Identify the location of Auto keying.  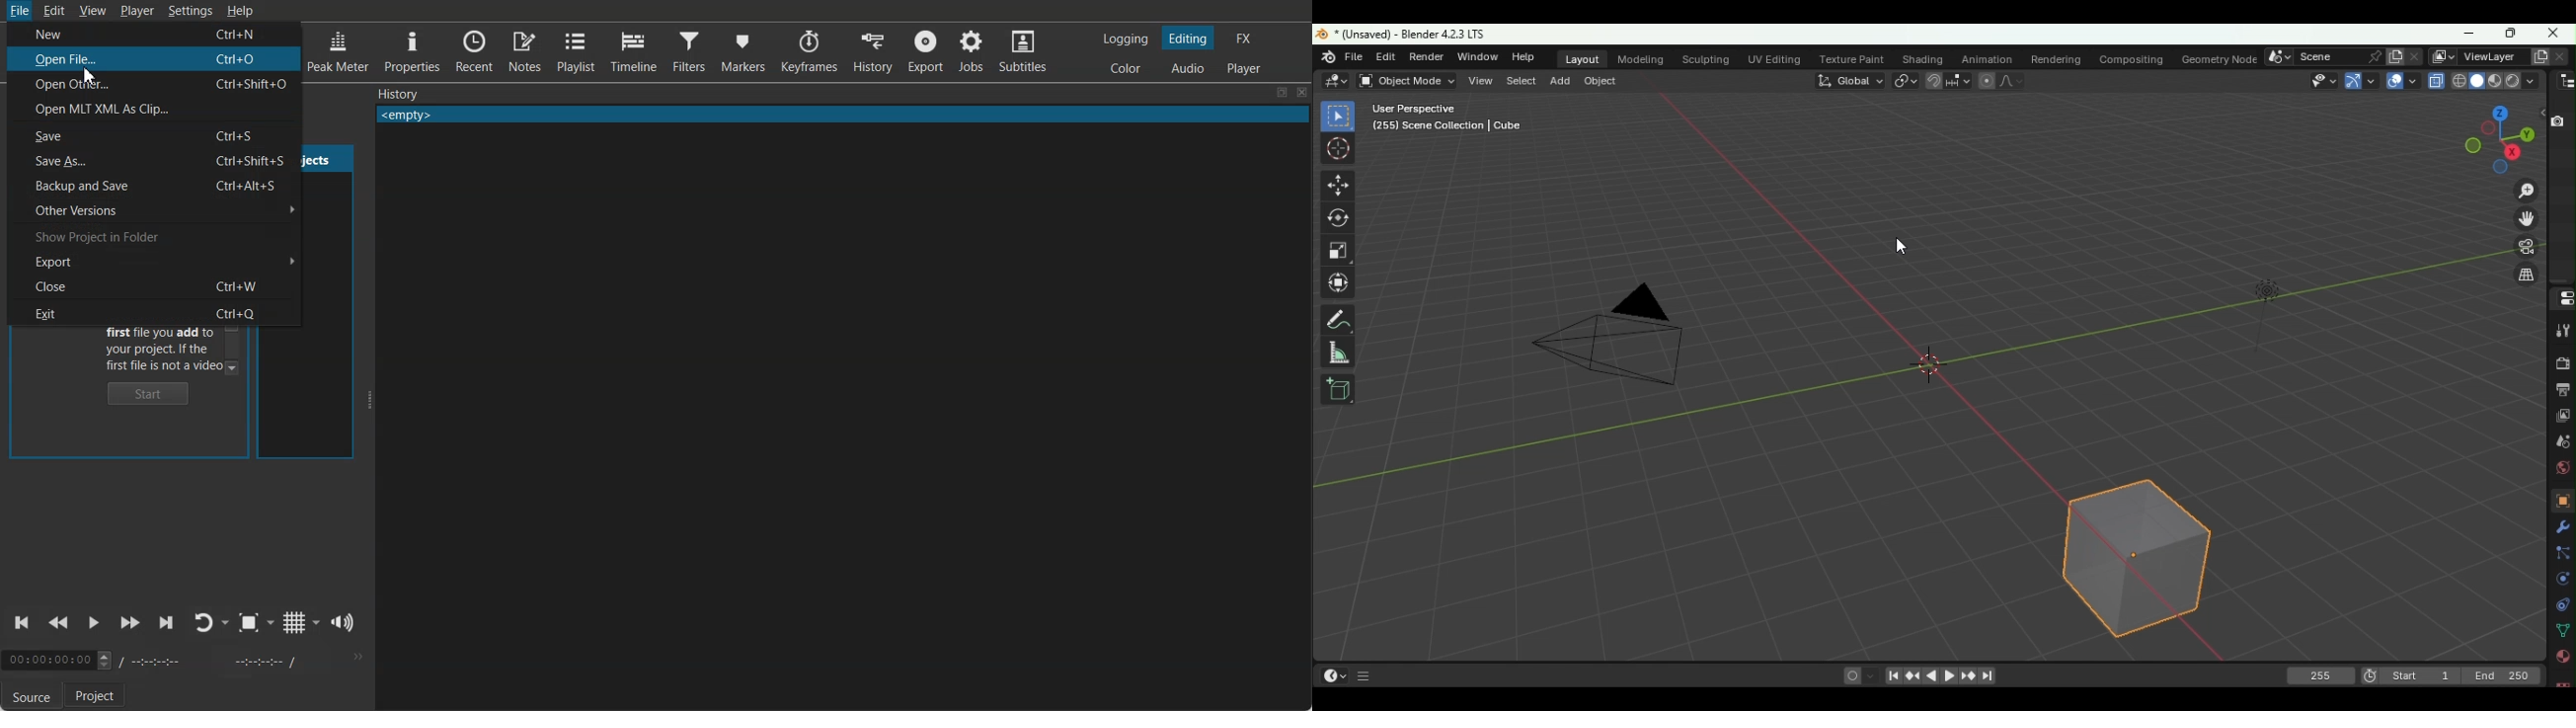
(1851, 674).